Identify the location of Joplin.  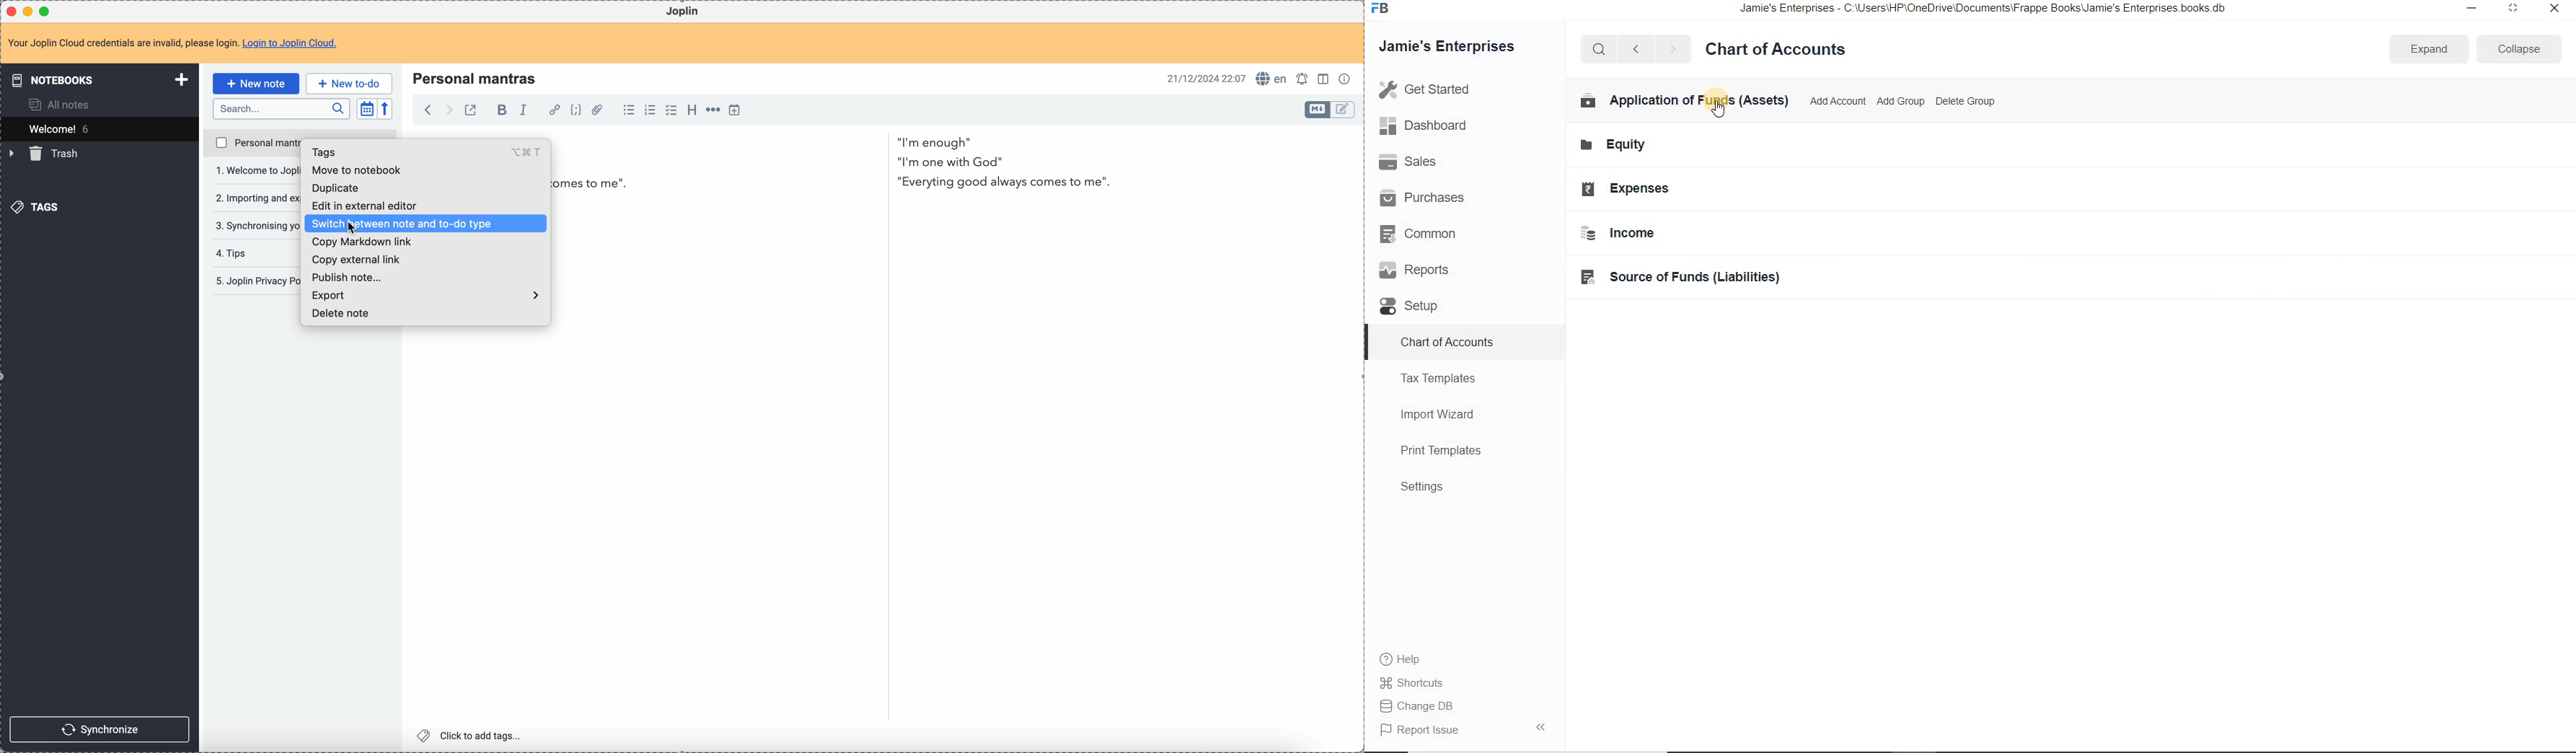
(681, 11).